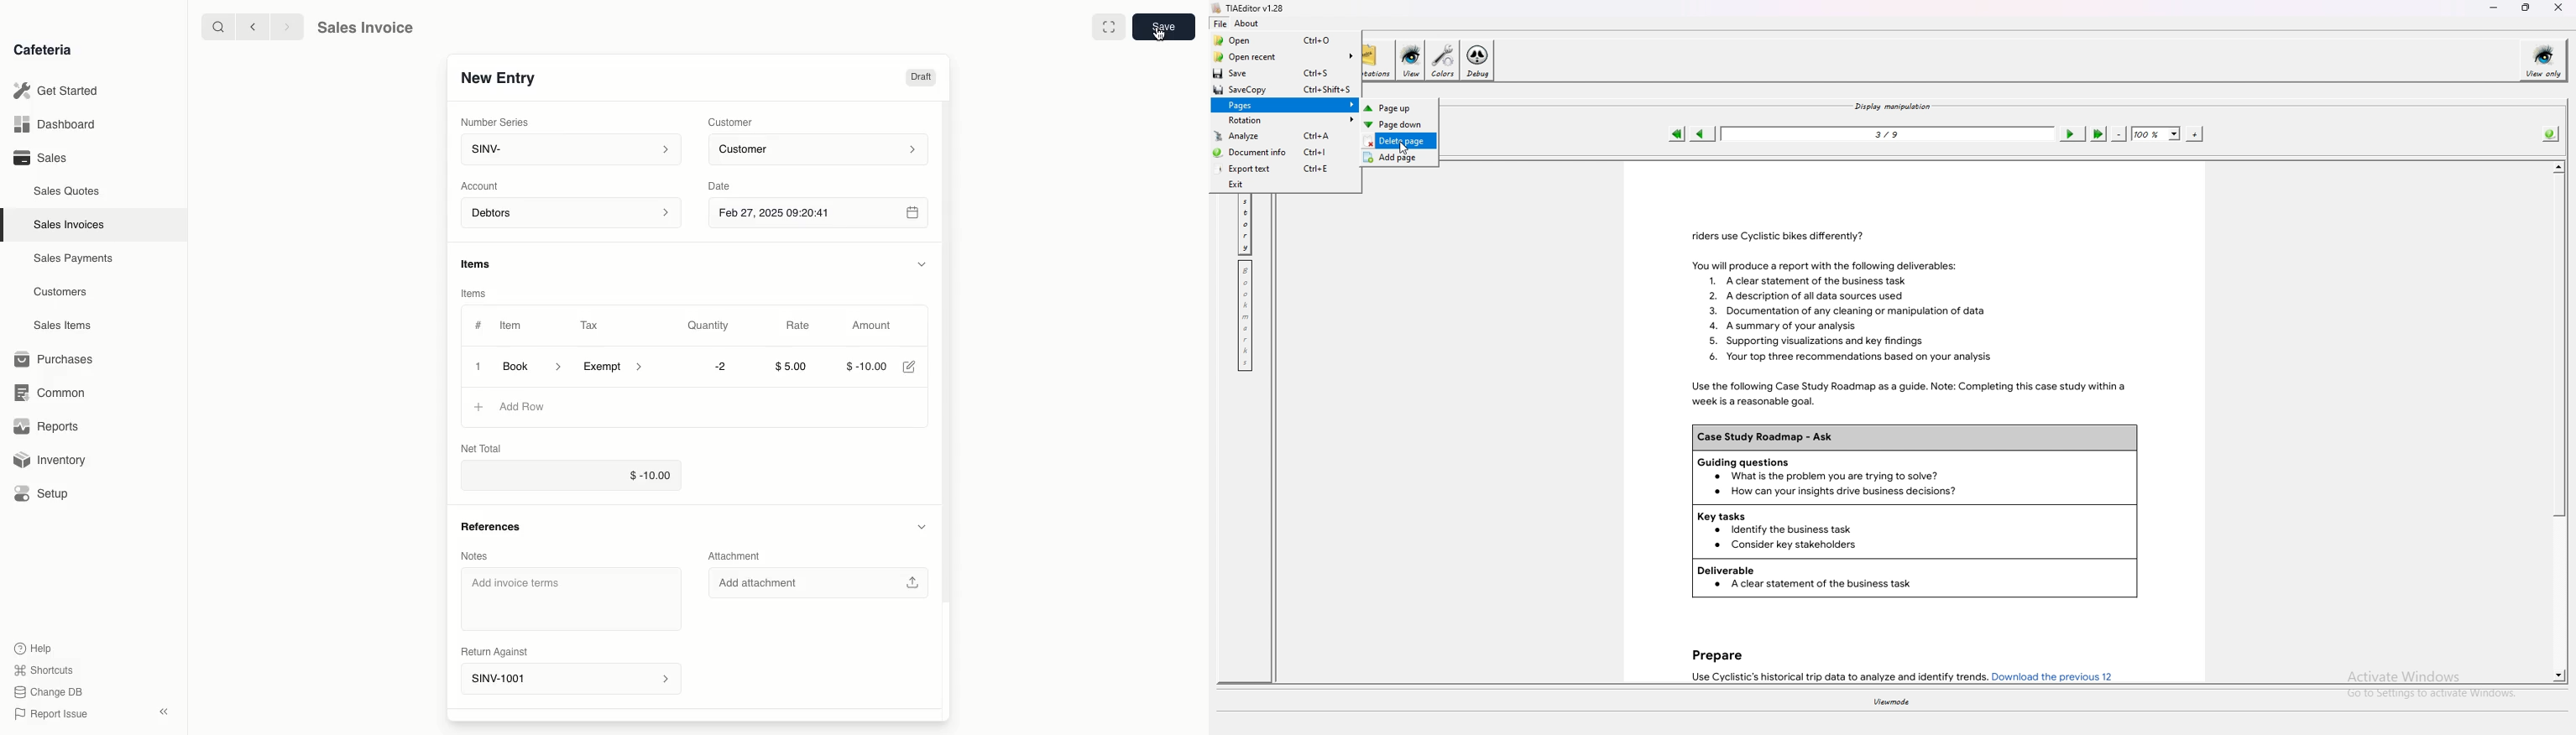 The height and width of the screenshot is (756, 2576). What do you see at coordinates (487, 446) in the screenshot?
I see `Net Total` at bounding box center [487, 446].